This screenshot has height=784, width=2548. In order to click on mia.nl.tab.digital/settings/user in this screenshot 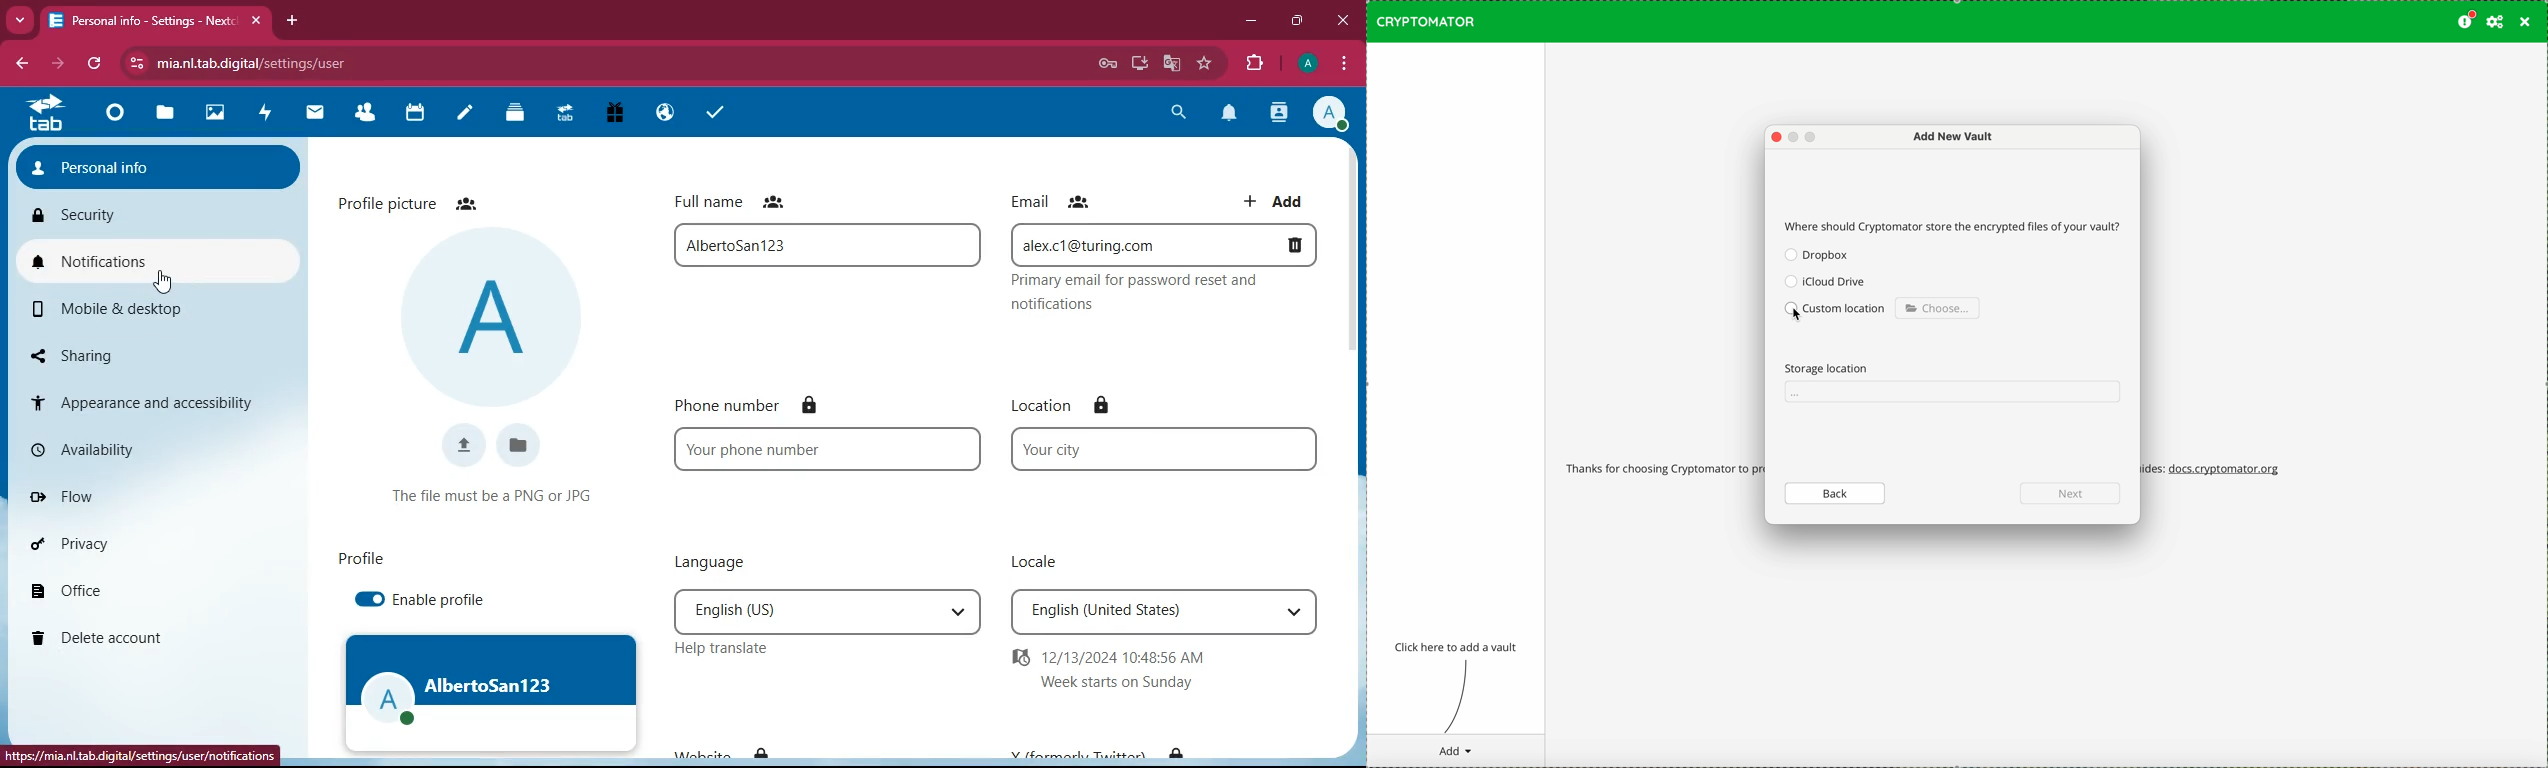, I will do `click(271, 65)`.